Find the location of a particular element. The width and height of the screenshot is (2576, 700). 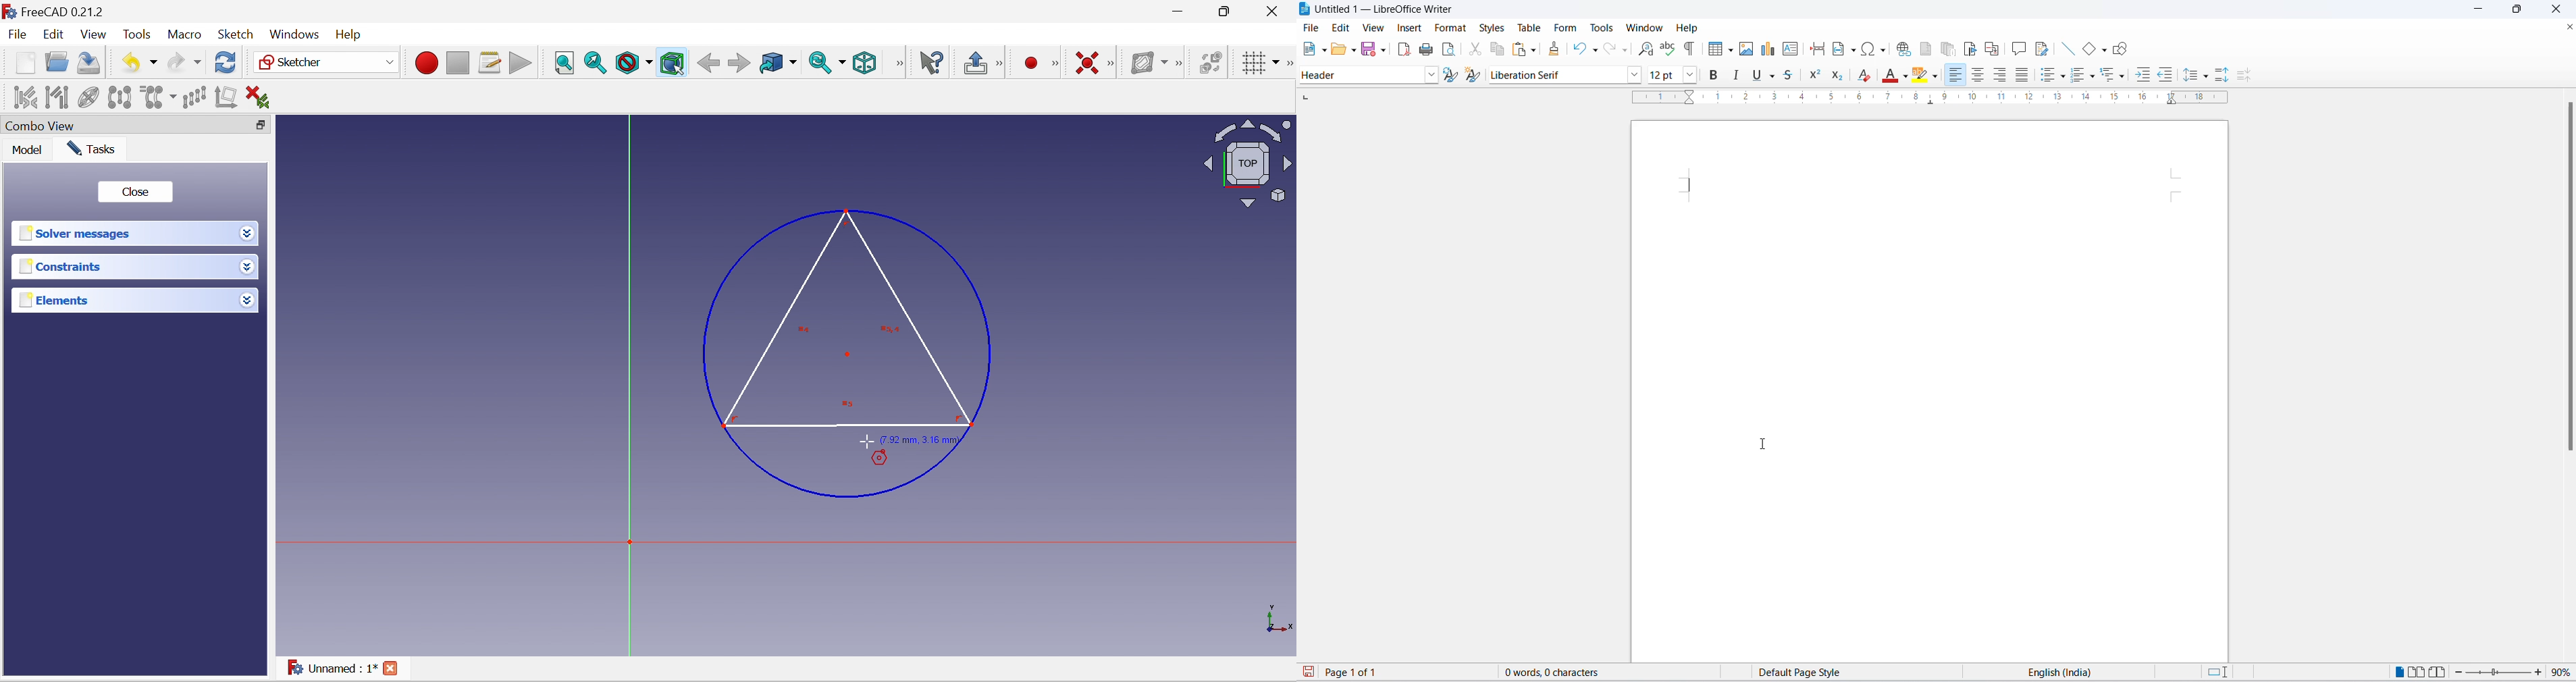

Symmetry is located at coordinates (120, 97).